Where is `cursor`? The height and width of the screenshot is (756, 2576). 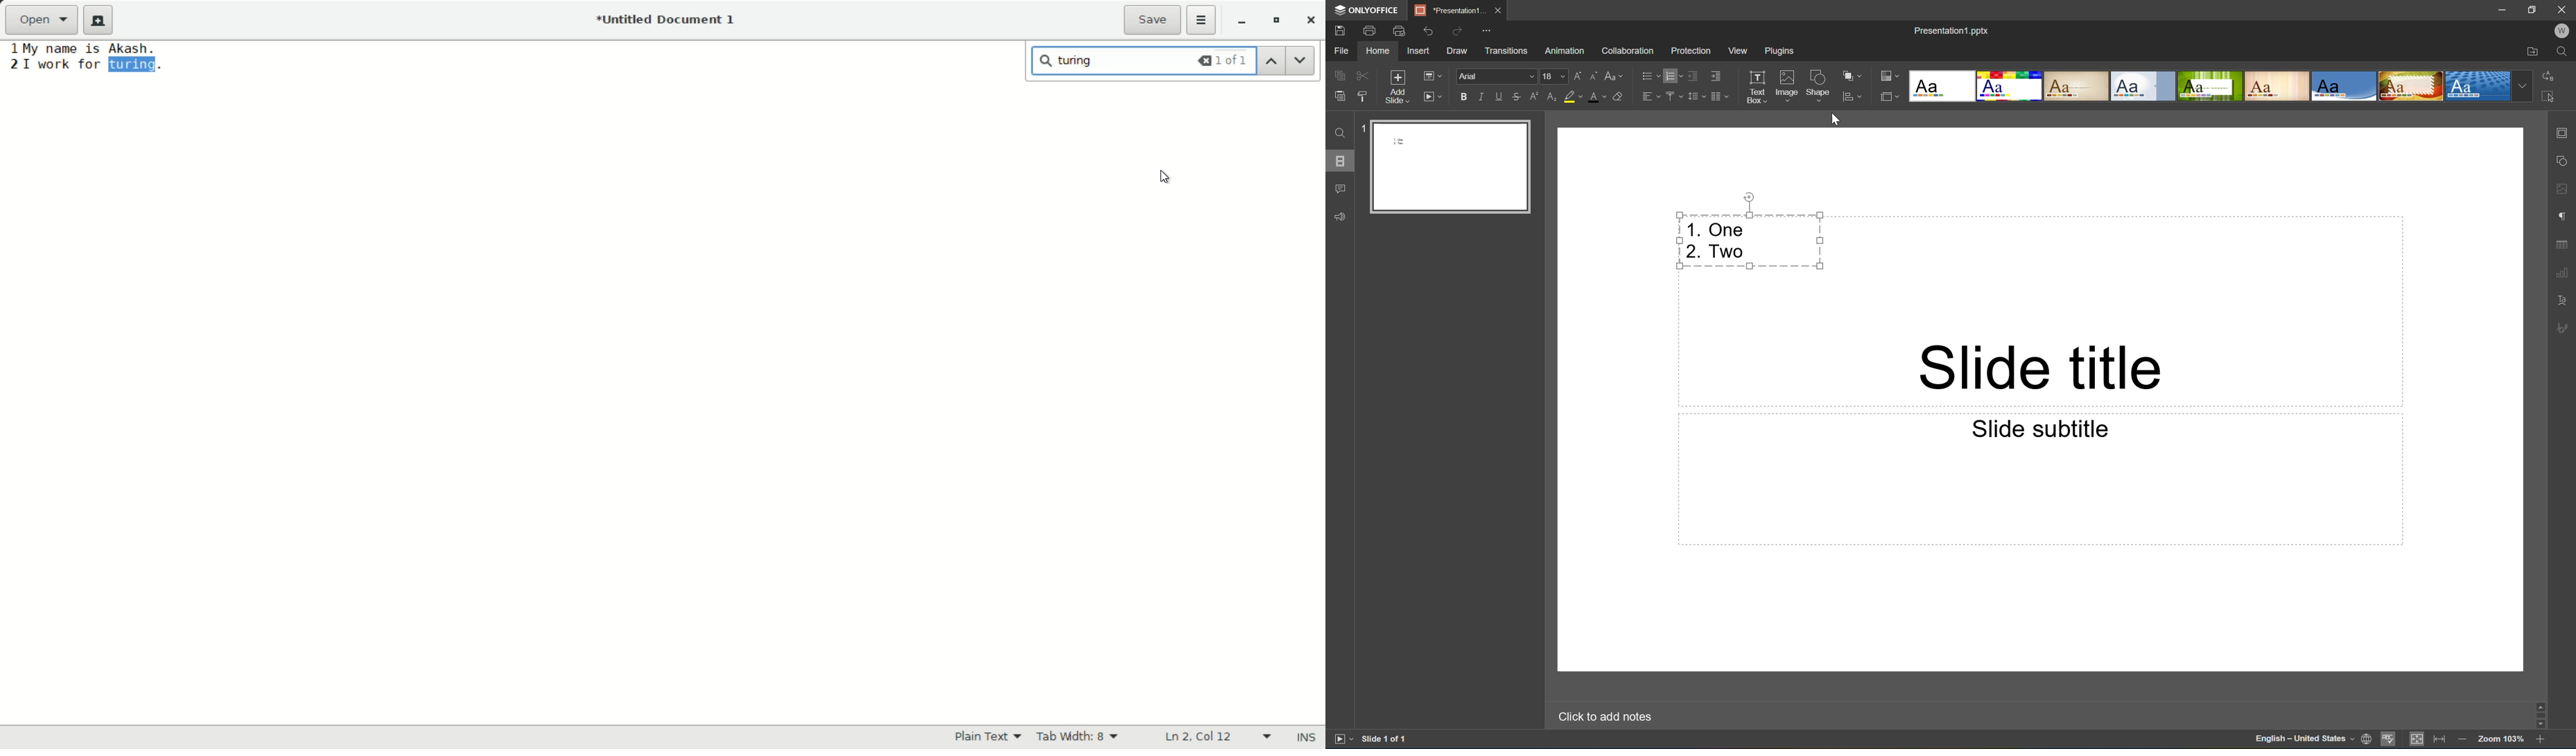 cursor is located at coordinates (1163, 176).